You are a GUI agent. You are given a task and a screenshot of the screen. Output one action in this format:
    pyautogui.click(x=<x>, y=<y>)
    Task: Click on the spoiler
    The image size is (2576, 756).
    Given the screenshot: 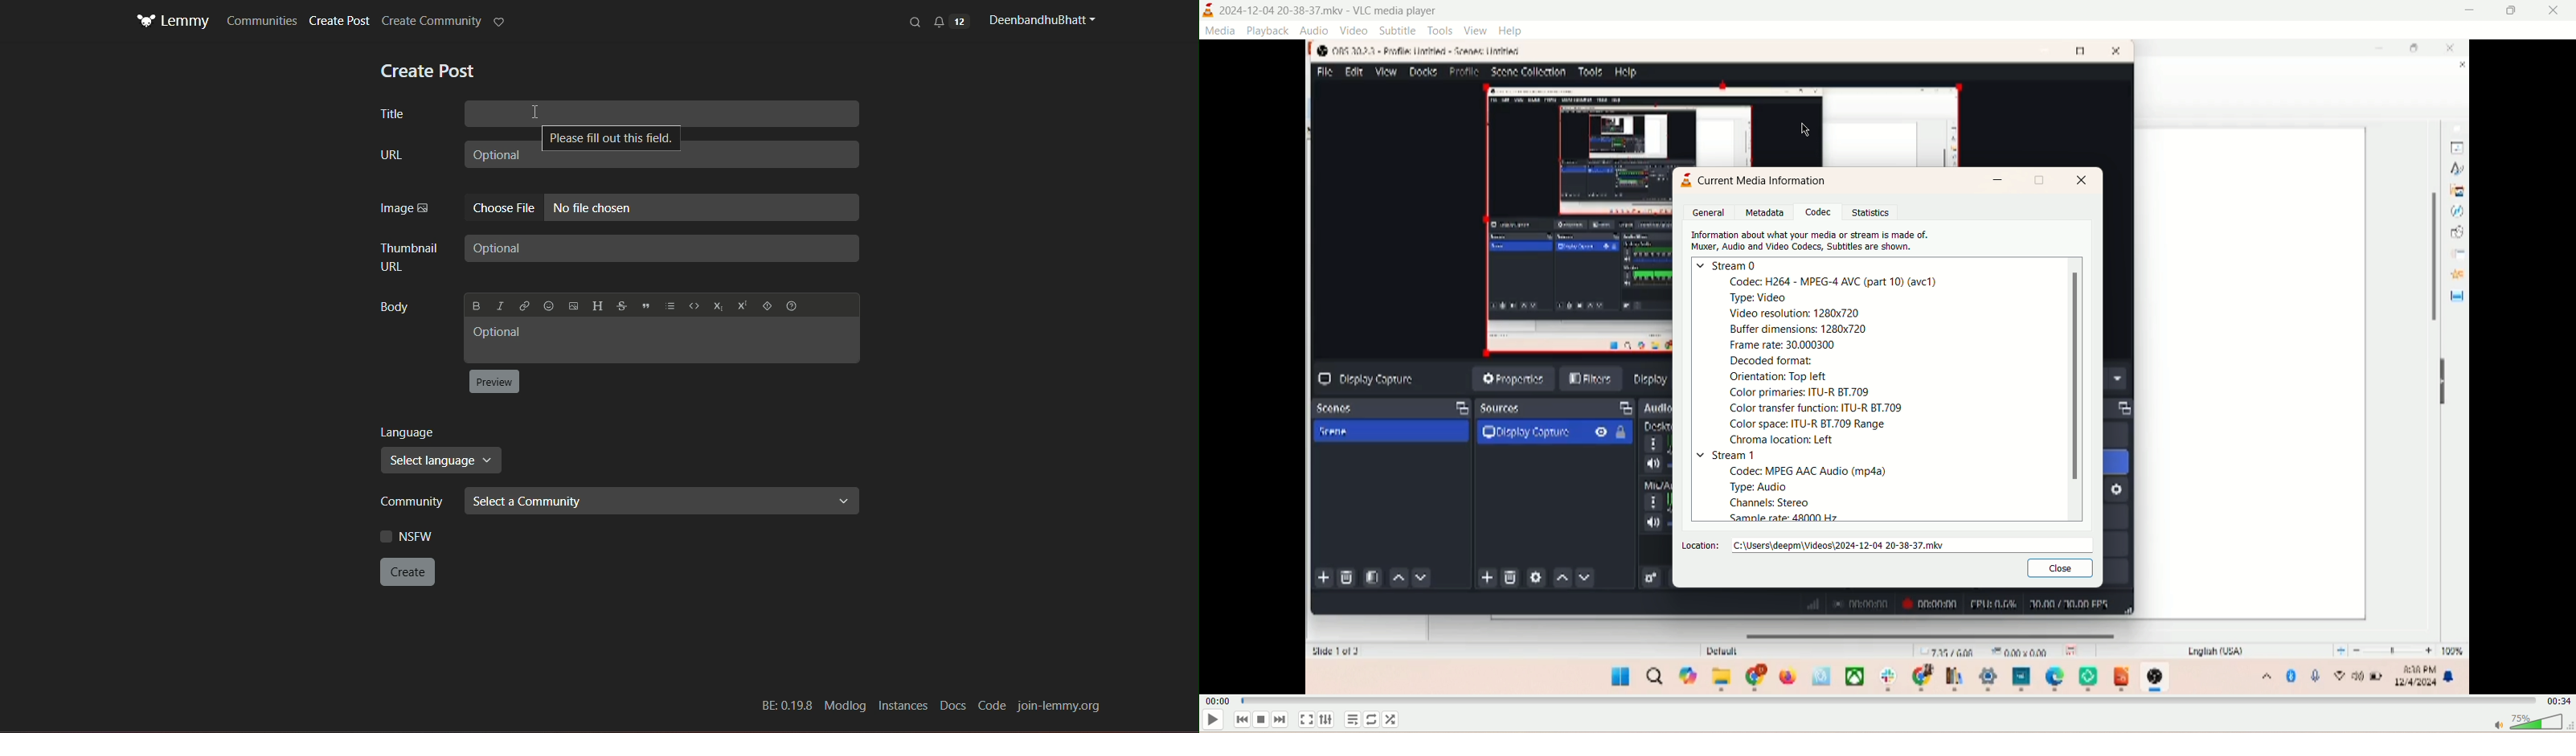 What is the action you would take?
    pyautogui.click(x=767, y=305)
    